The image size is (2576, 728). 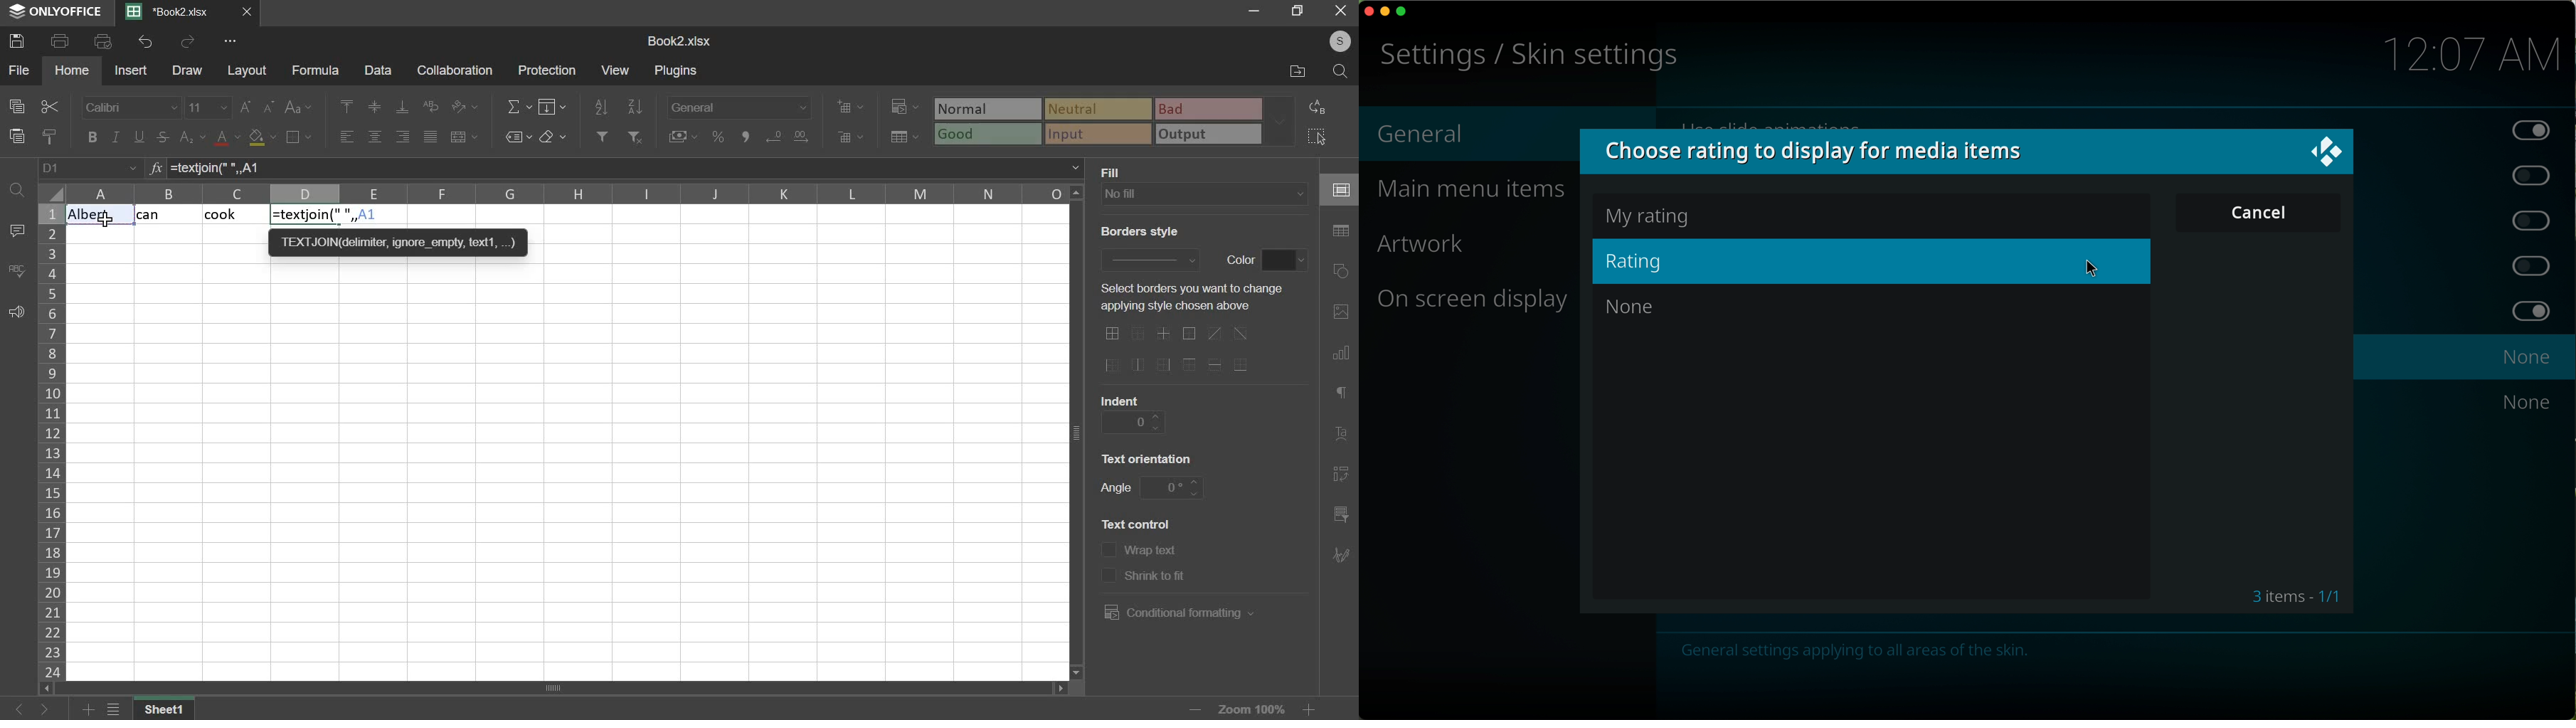 I want to click on use slide animations, so click(x=2118, y=121).